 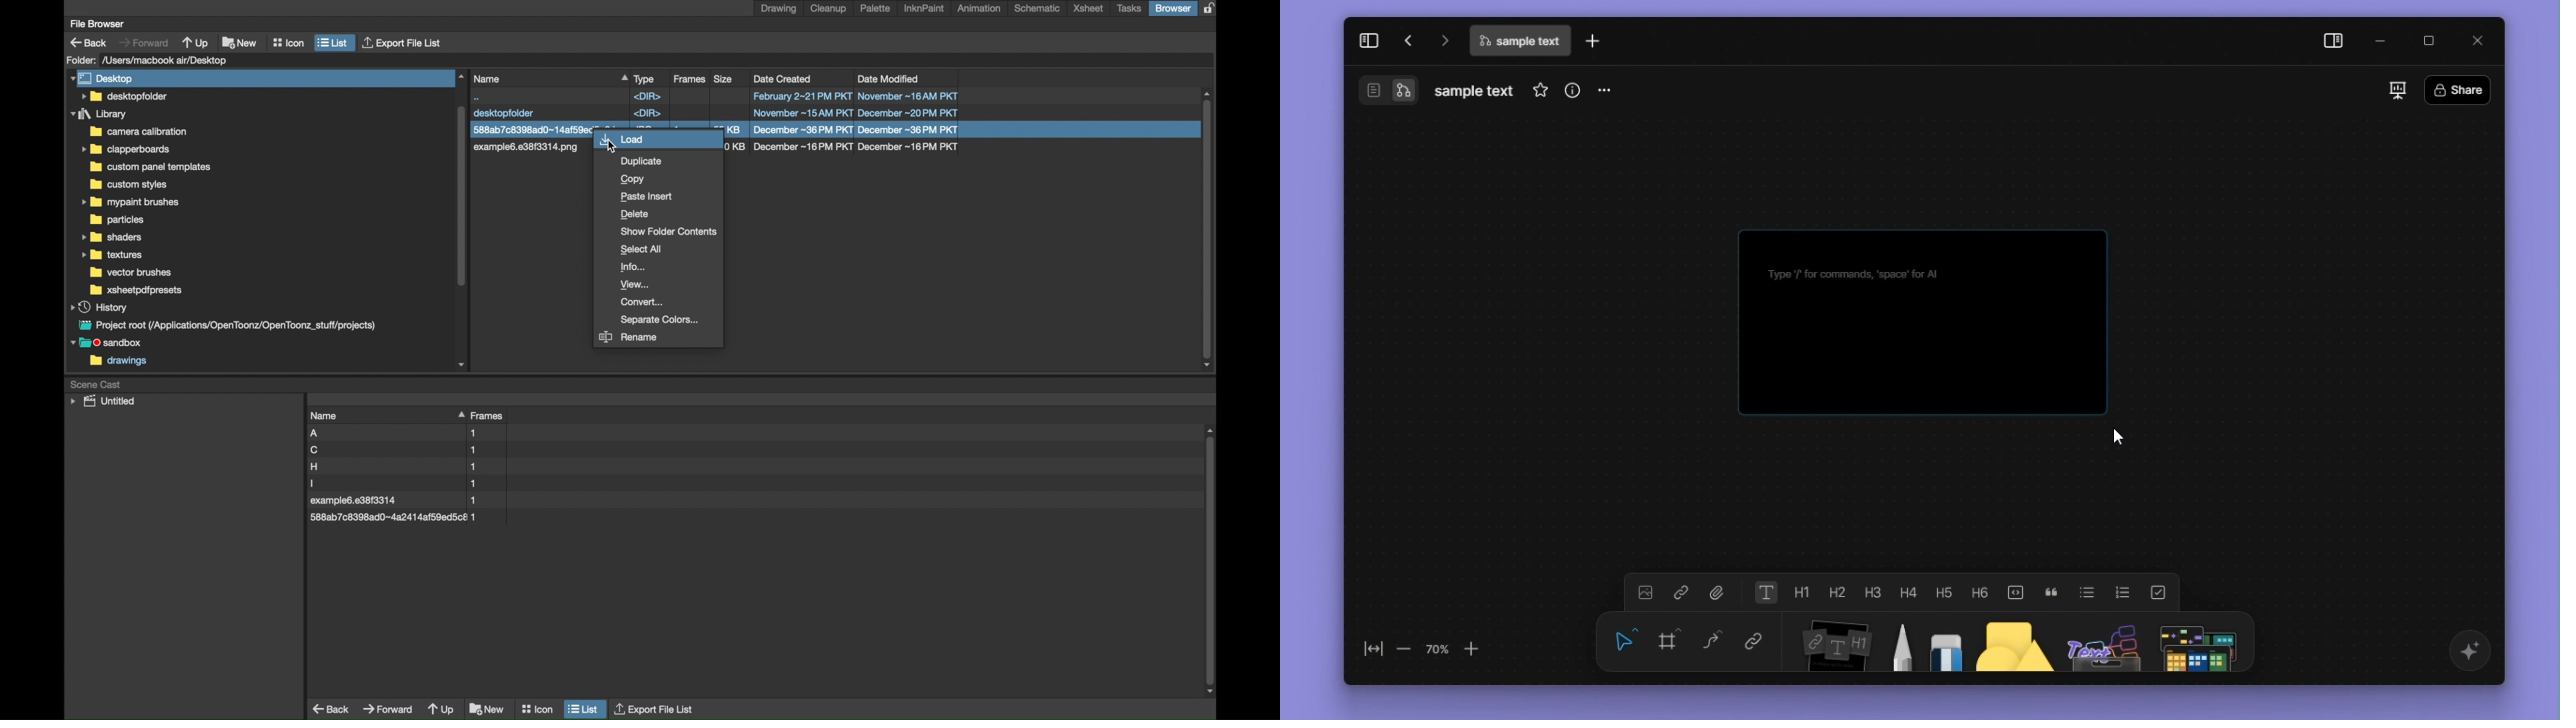 What do you see at coordinates (89, 43) in the screenshot?
I see `back` at bounding box center [89, 43].